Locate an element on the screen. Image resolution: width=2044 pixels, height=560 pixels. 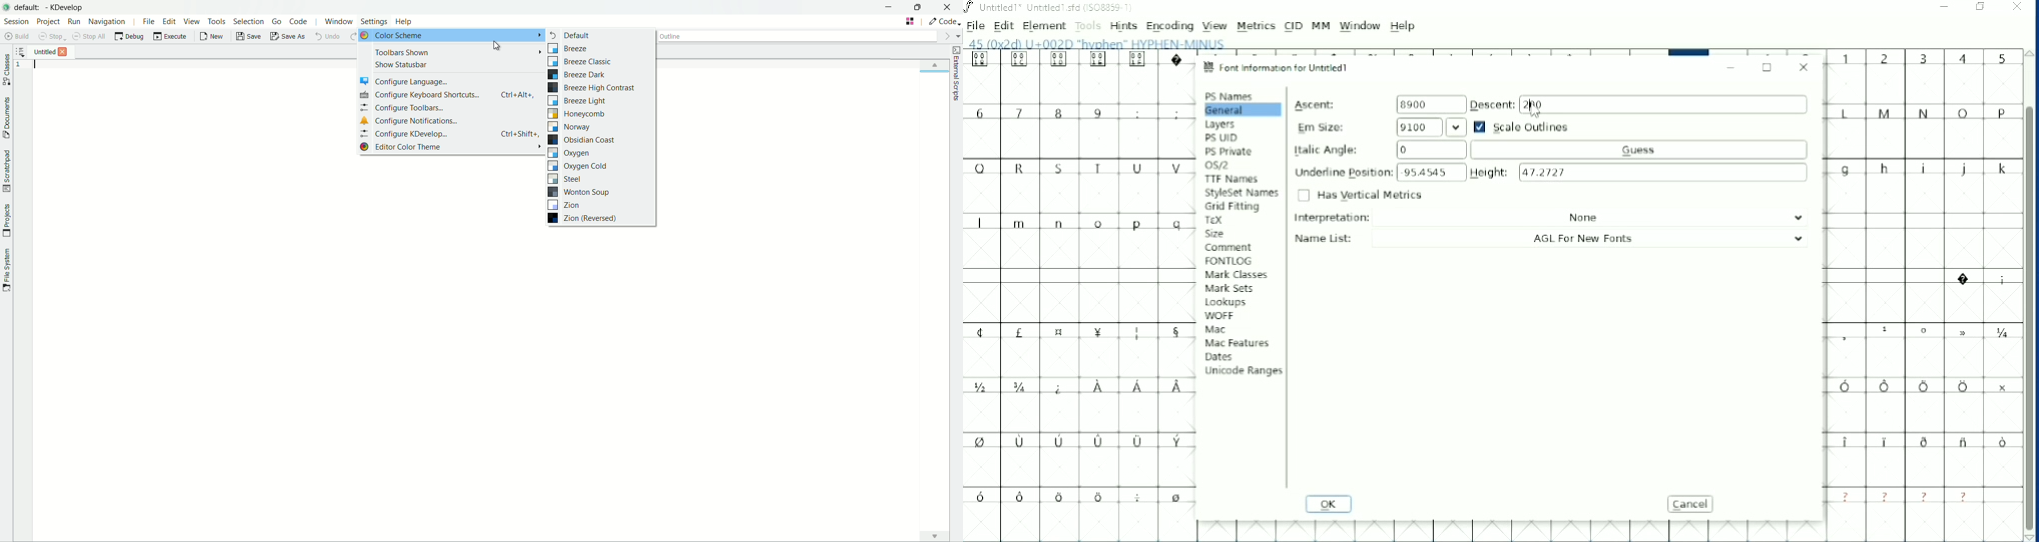
Height is located at coordinates (1640, 171).